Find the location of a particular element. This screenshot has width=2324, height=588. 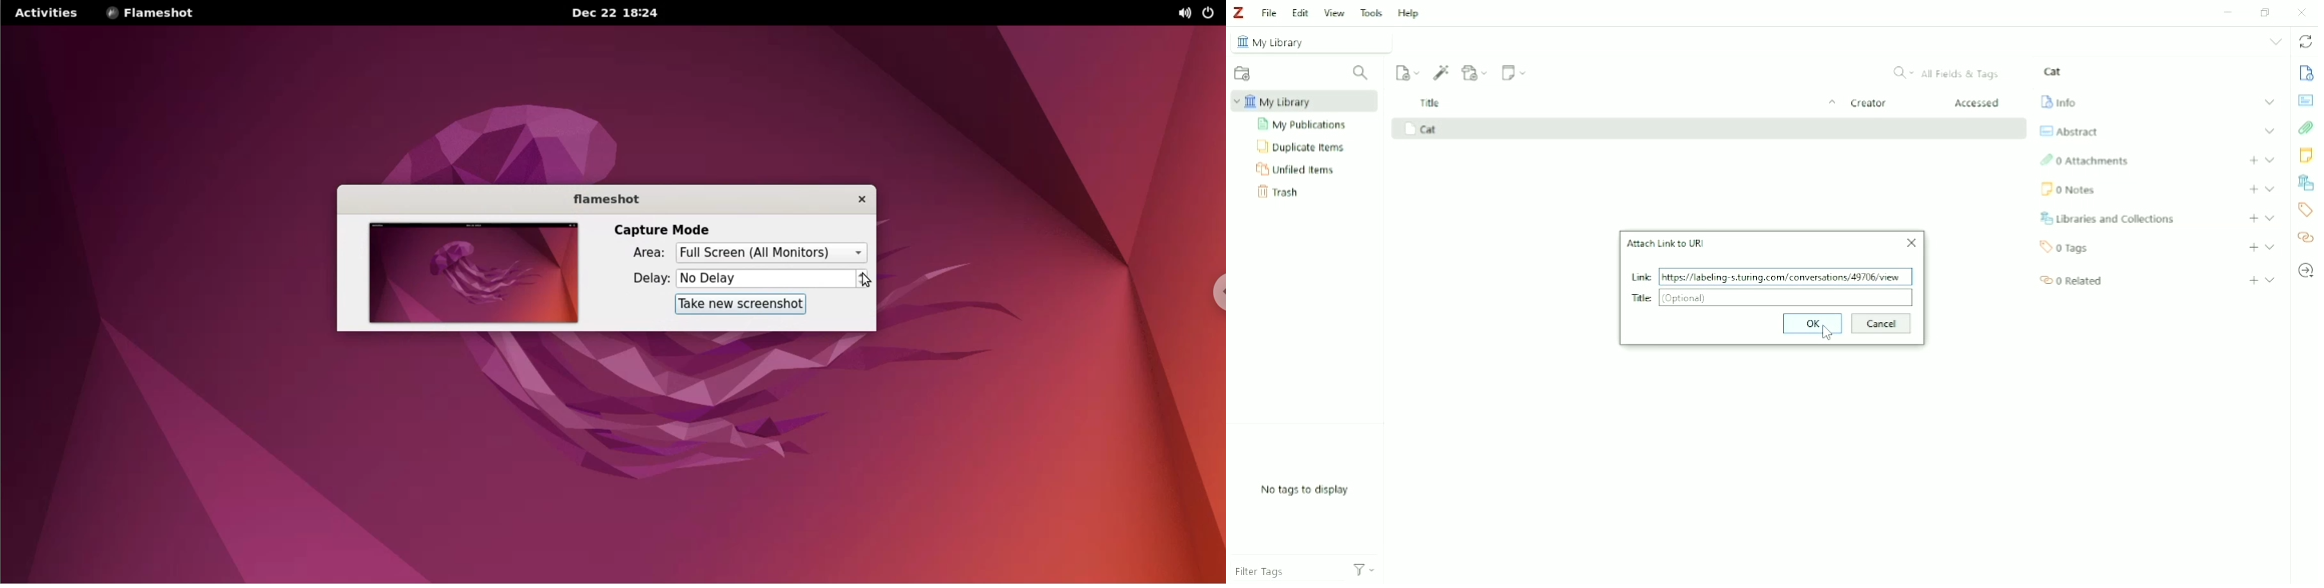

My Library is located at coordinates (1305, 101).